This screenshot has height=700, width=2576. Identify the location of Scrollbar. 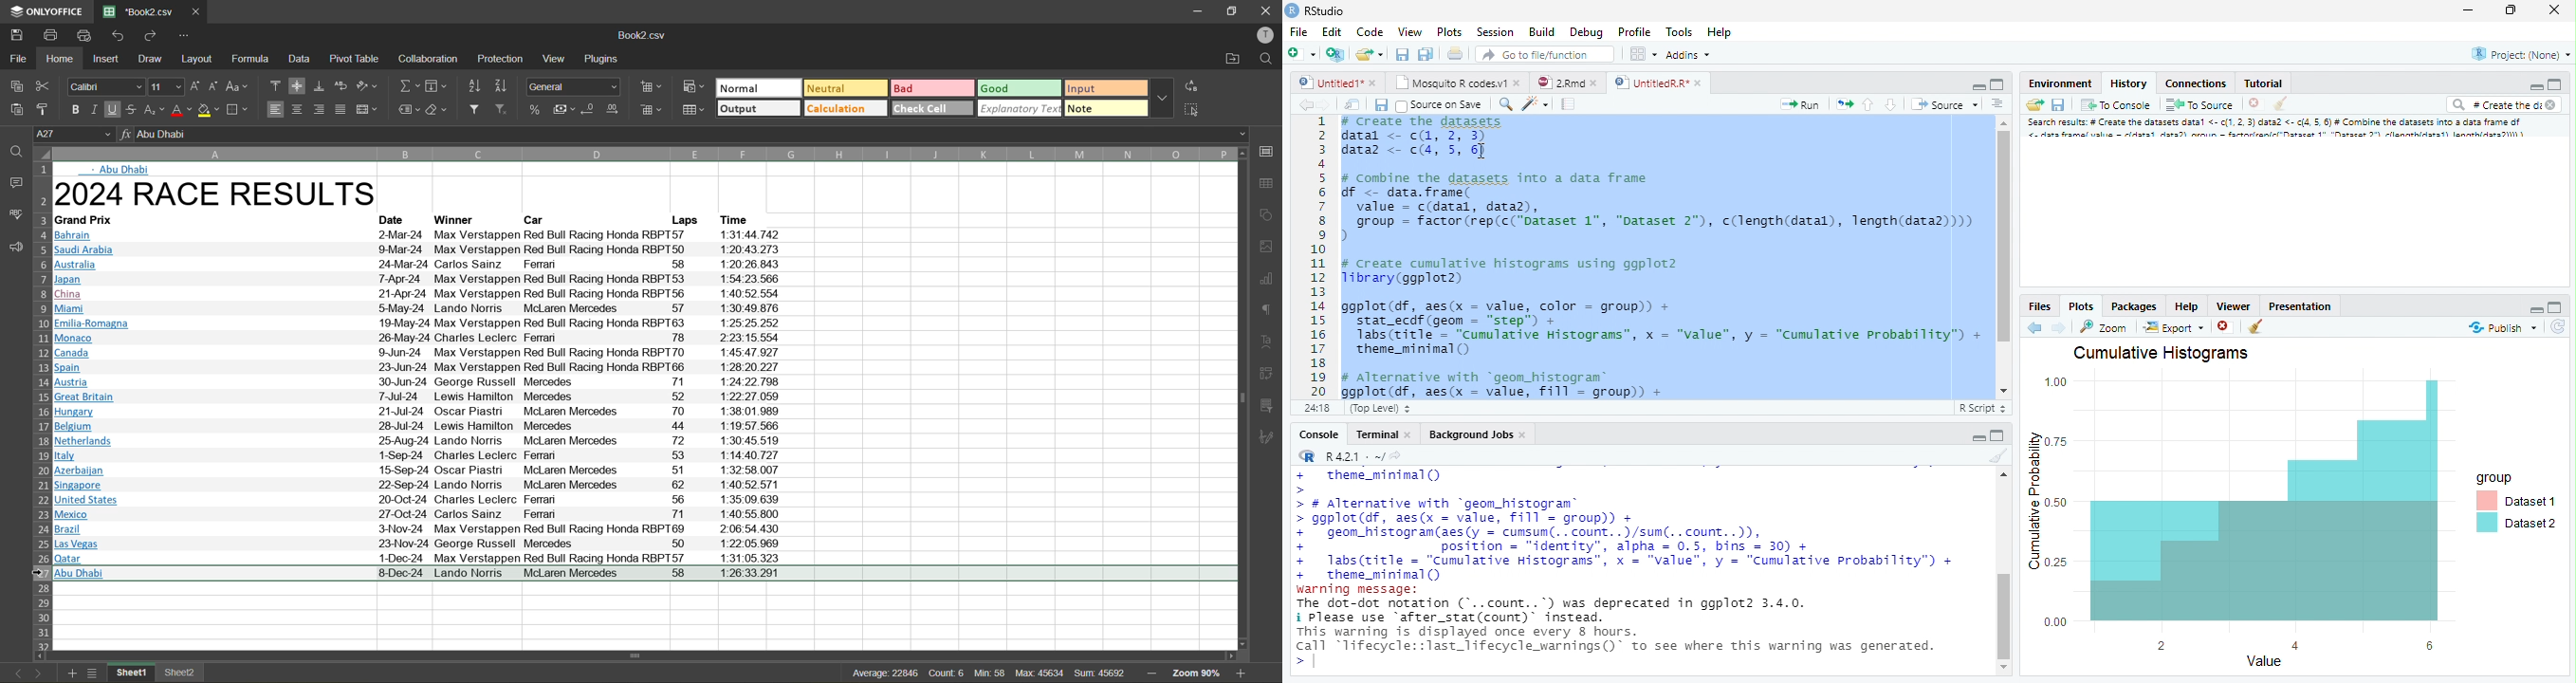
(2002, 571).